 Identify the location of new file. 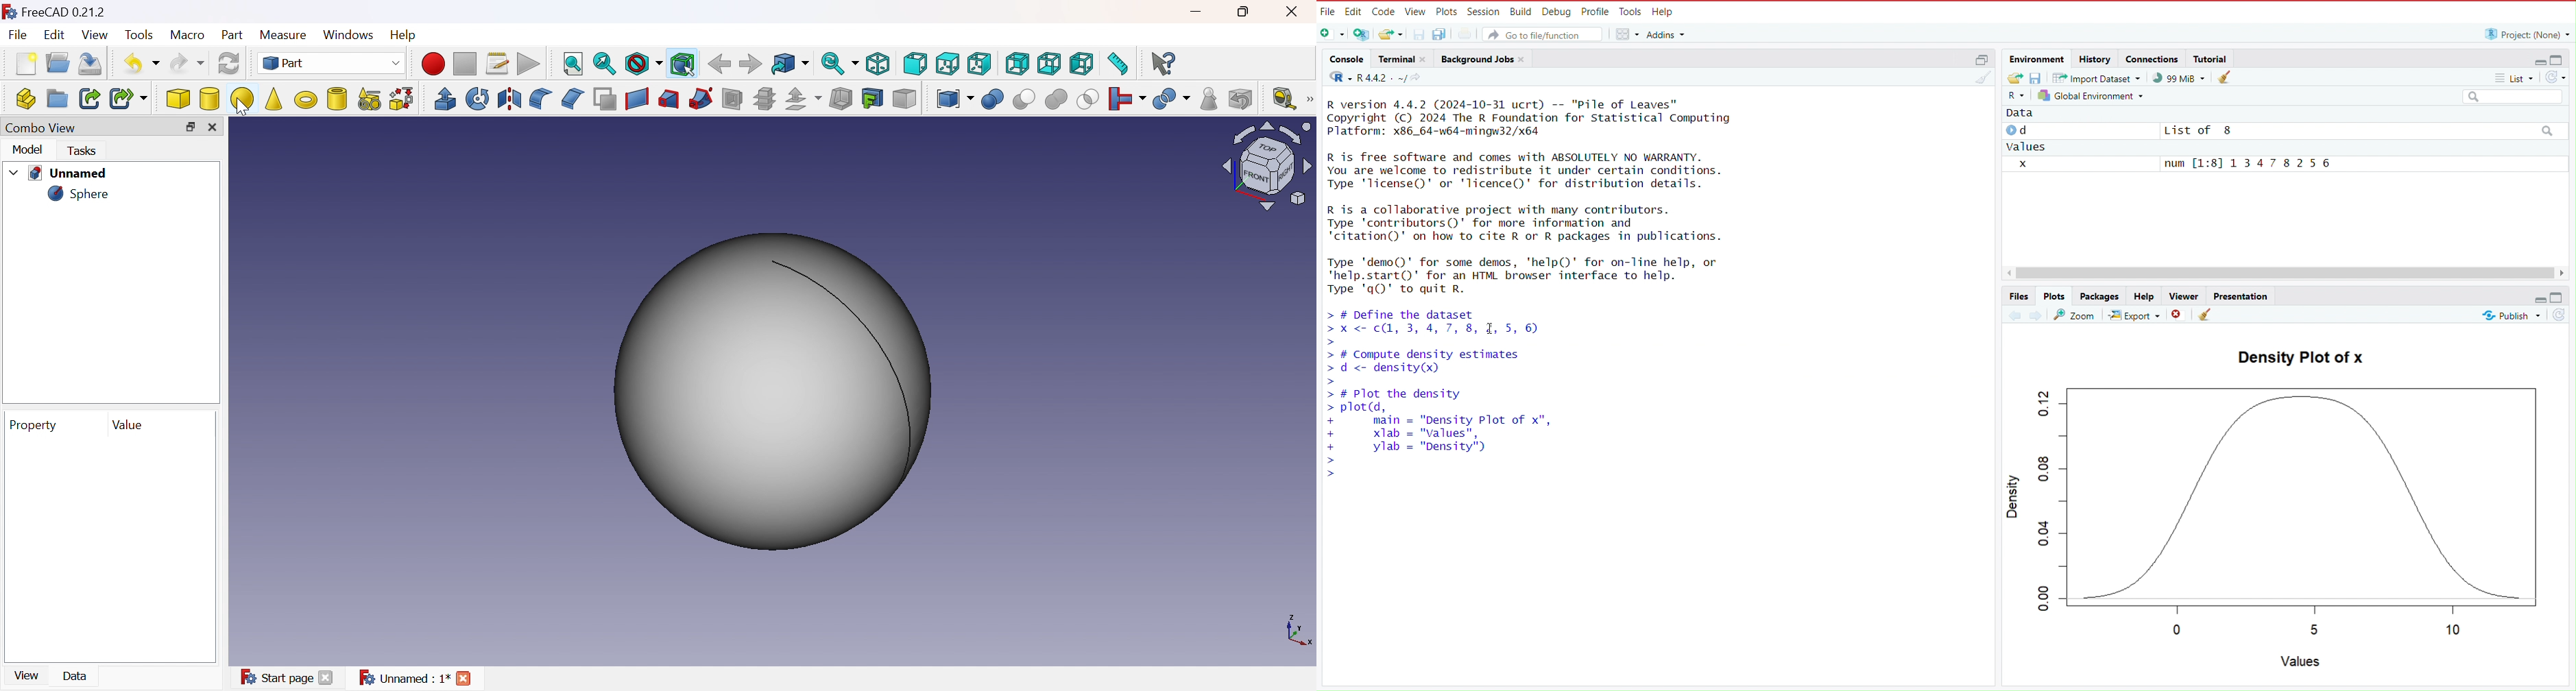
(1332, 33).